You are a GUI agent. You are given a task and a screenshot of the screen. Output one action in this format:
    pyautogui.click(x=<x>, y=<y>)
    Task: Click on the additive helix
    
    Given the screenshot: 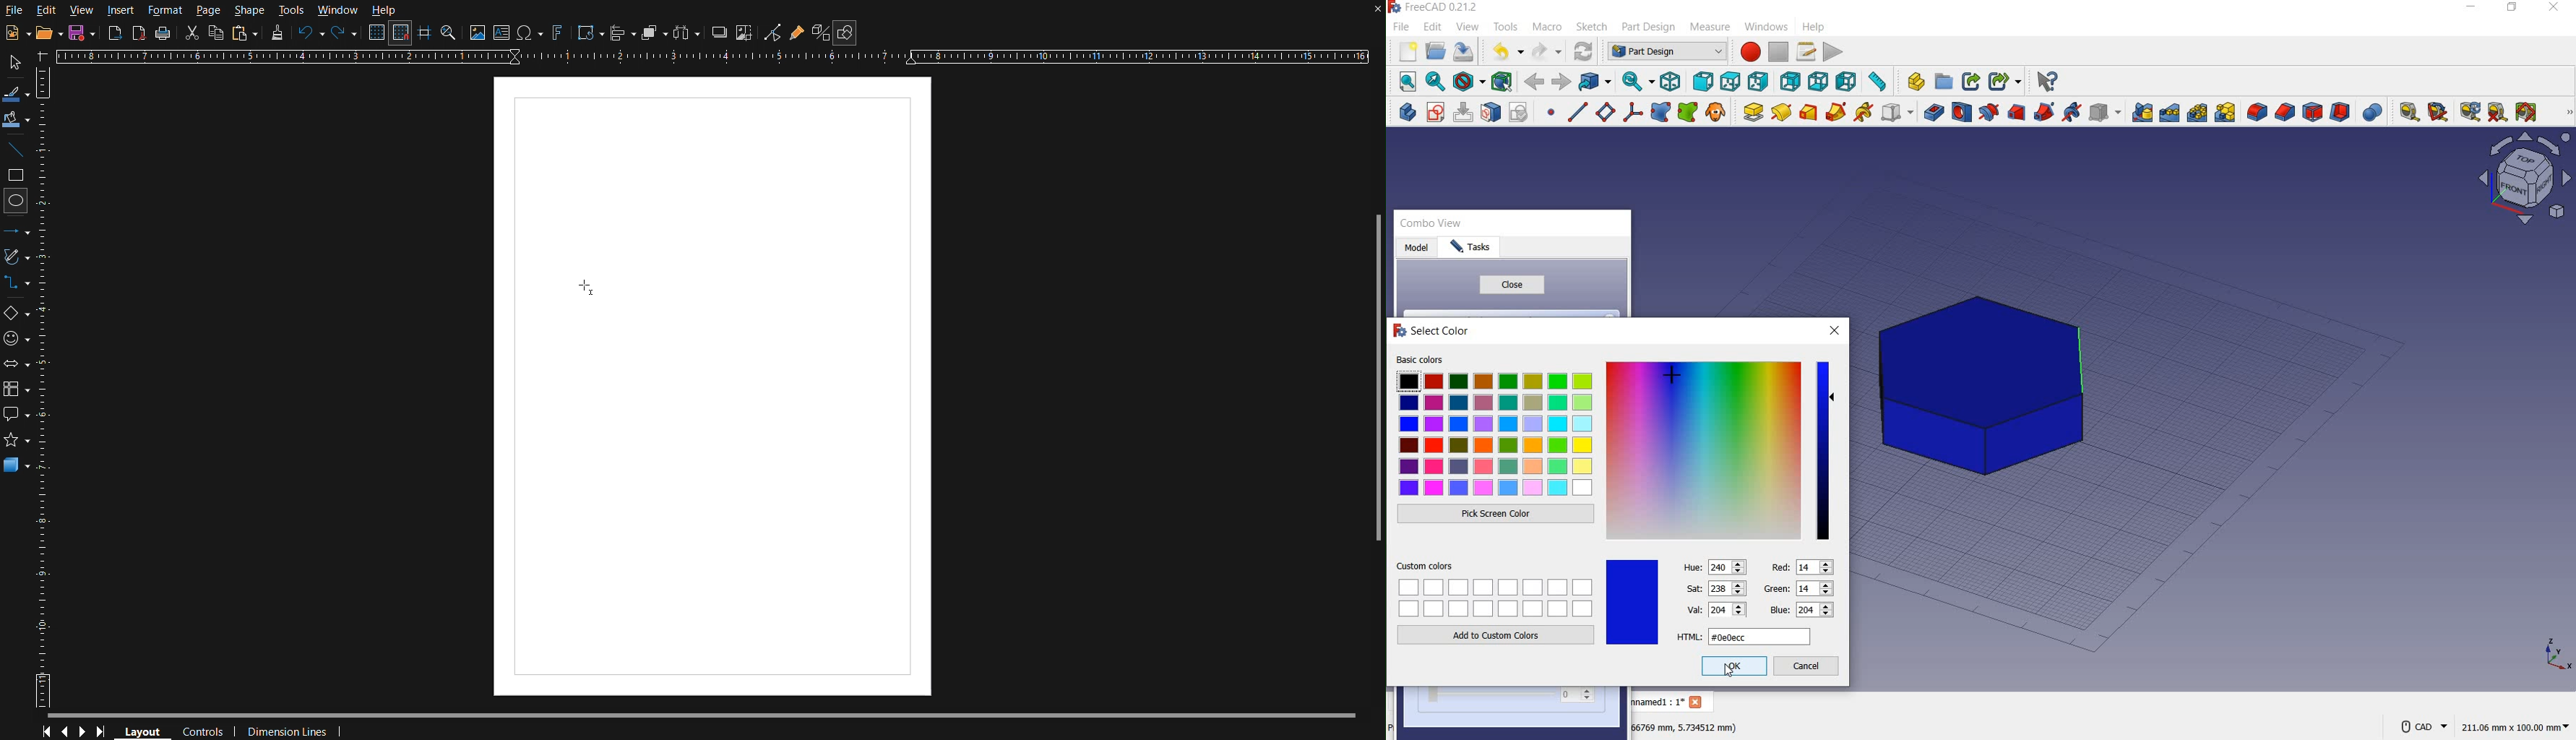 What is the action you would take?
    pyautogui.click(x=1864, y=112)
    